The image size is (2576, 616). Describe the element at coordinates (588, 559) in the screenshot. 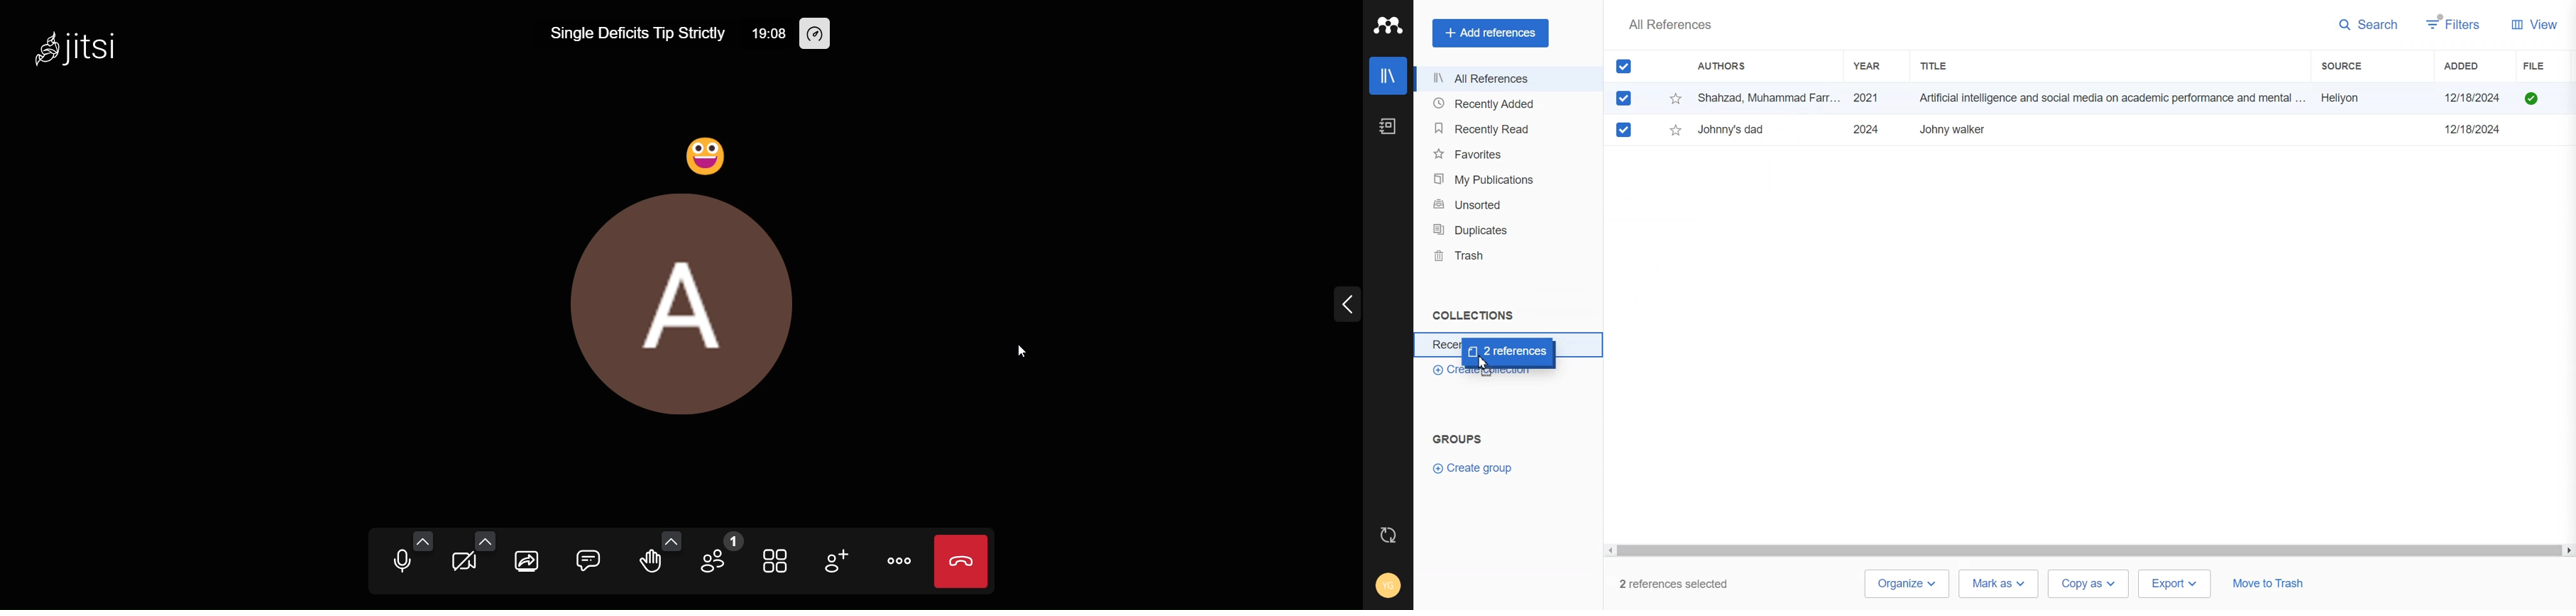

I see `open chat` at that location.